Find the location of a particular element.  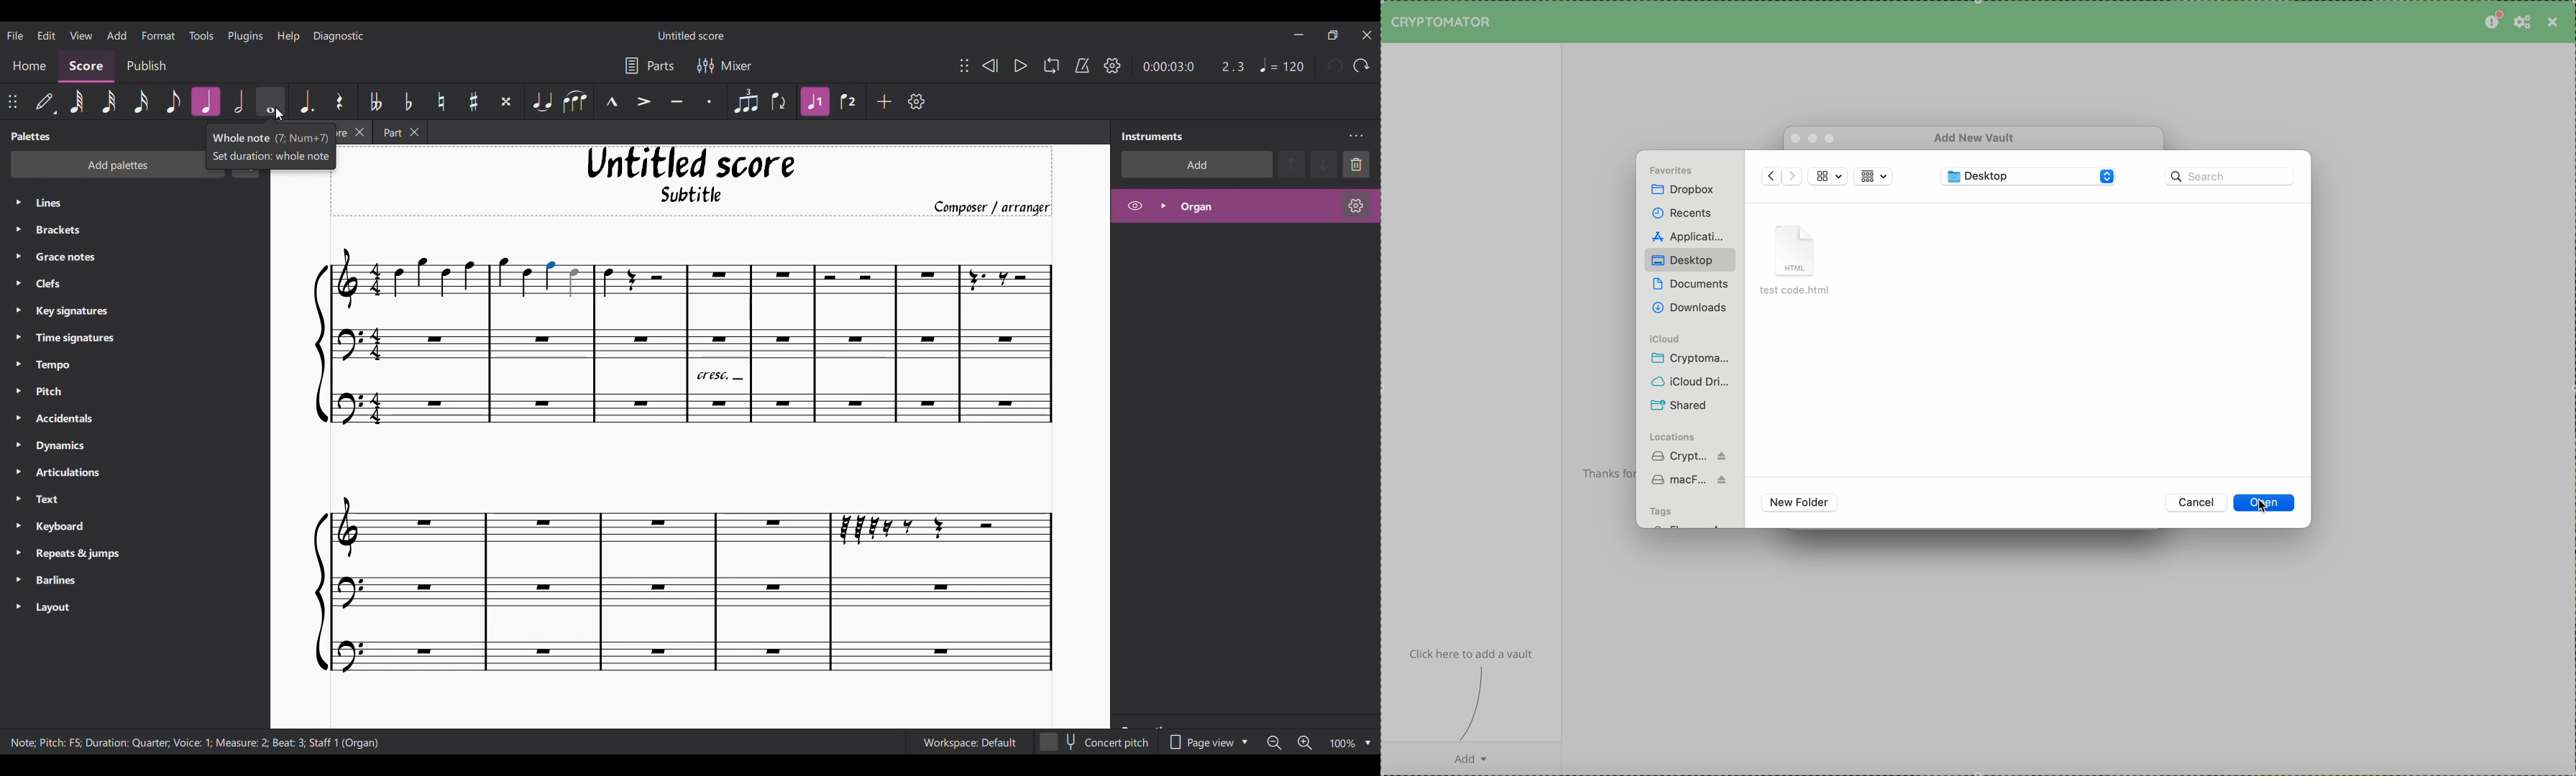

Toggle double flat is located at coordinates (375, 101).